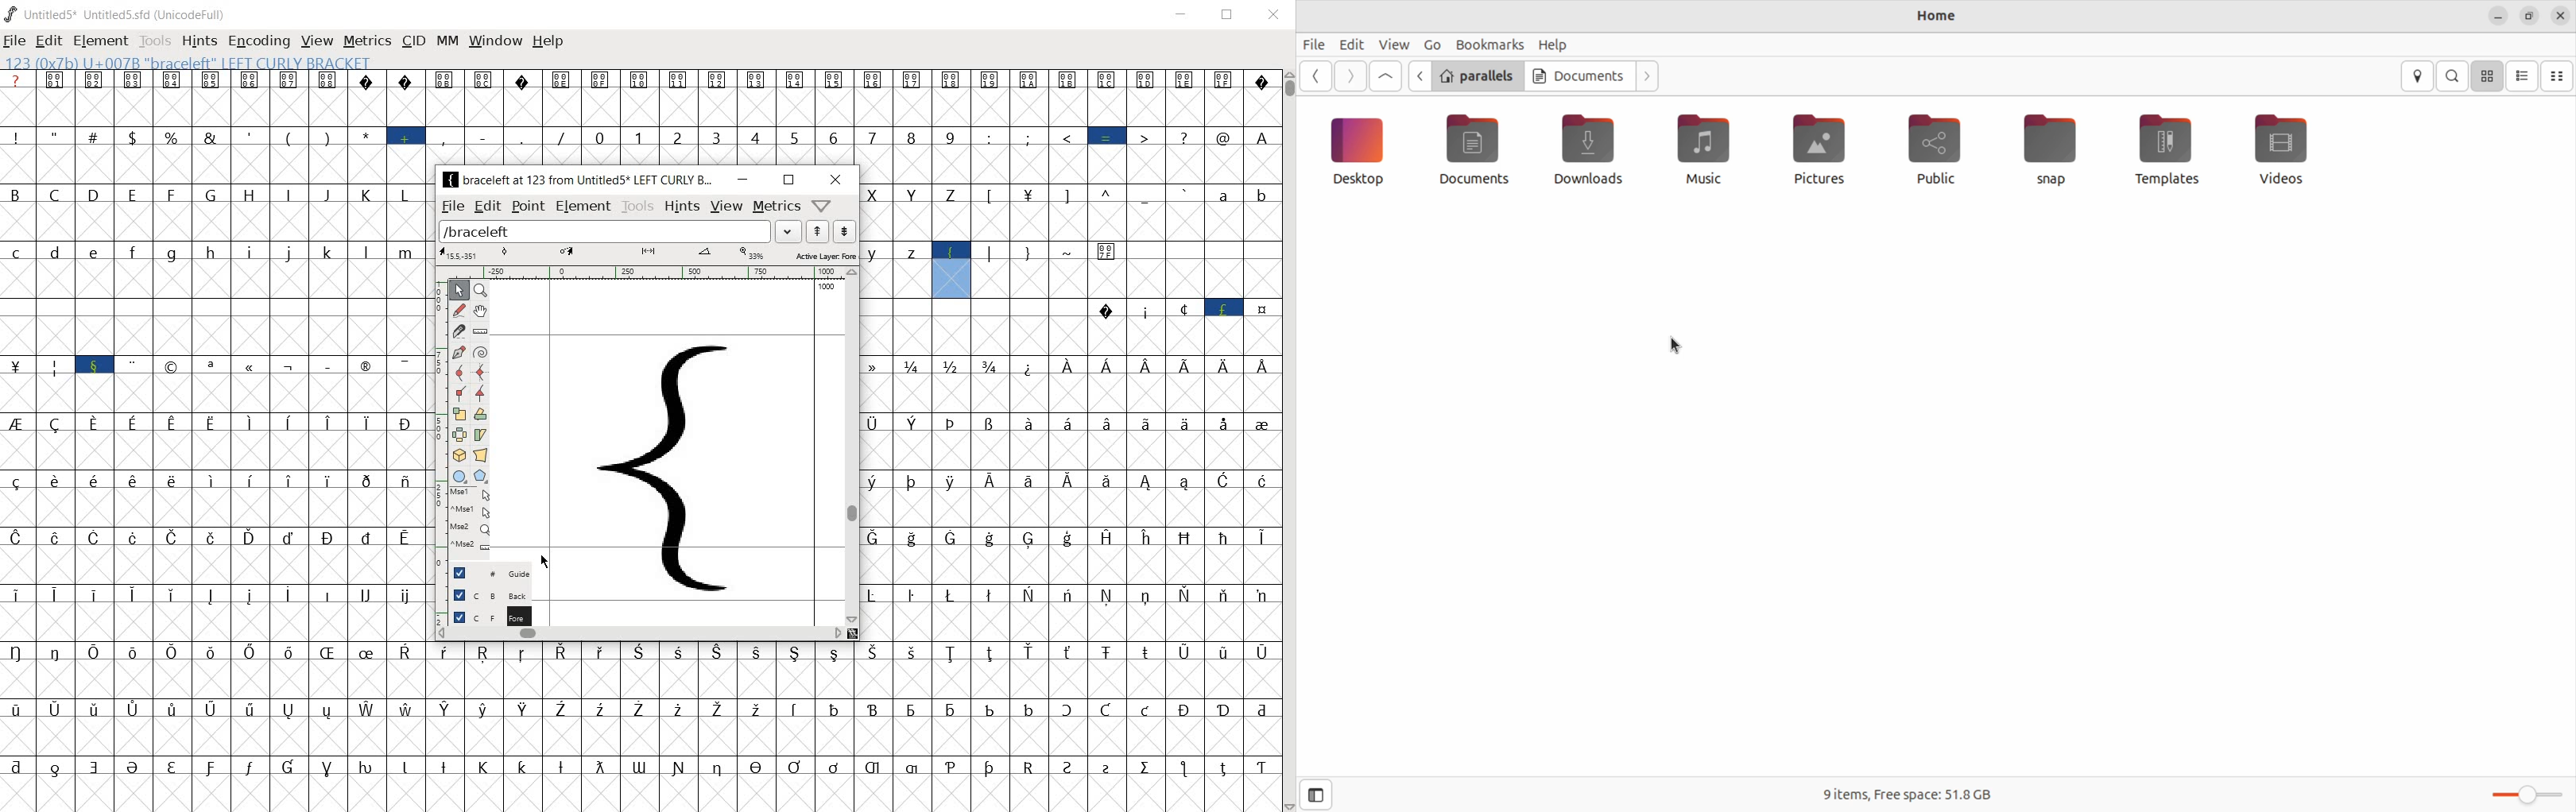  Describe the element at coordinates (482, 594) in the screenshot. I see `background` at that location.